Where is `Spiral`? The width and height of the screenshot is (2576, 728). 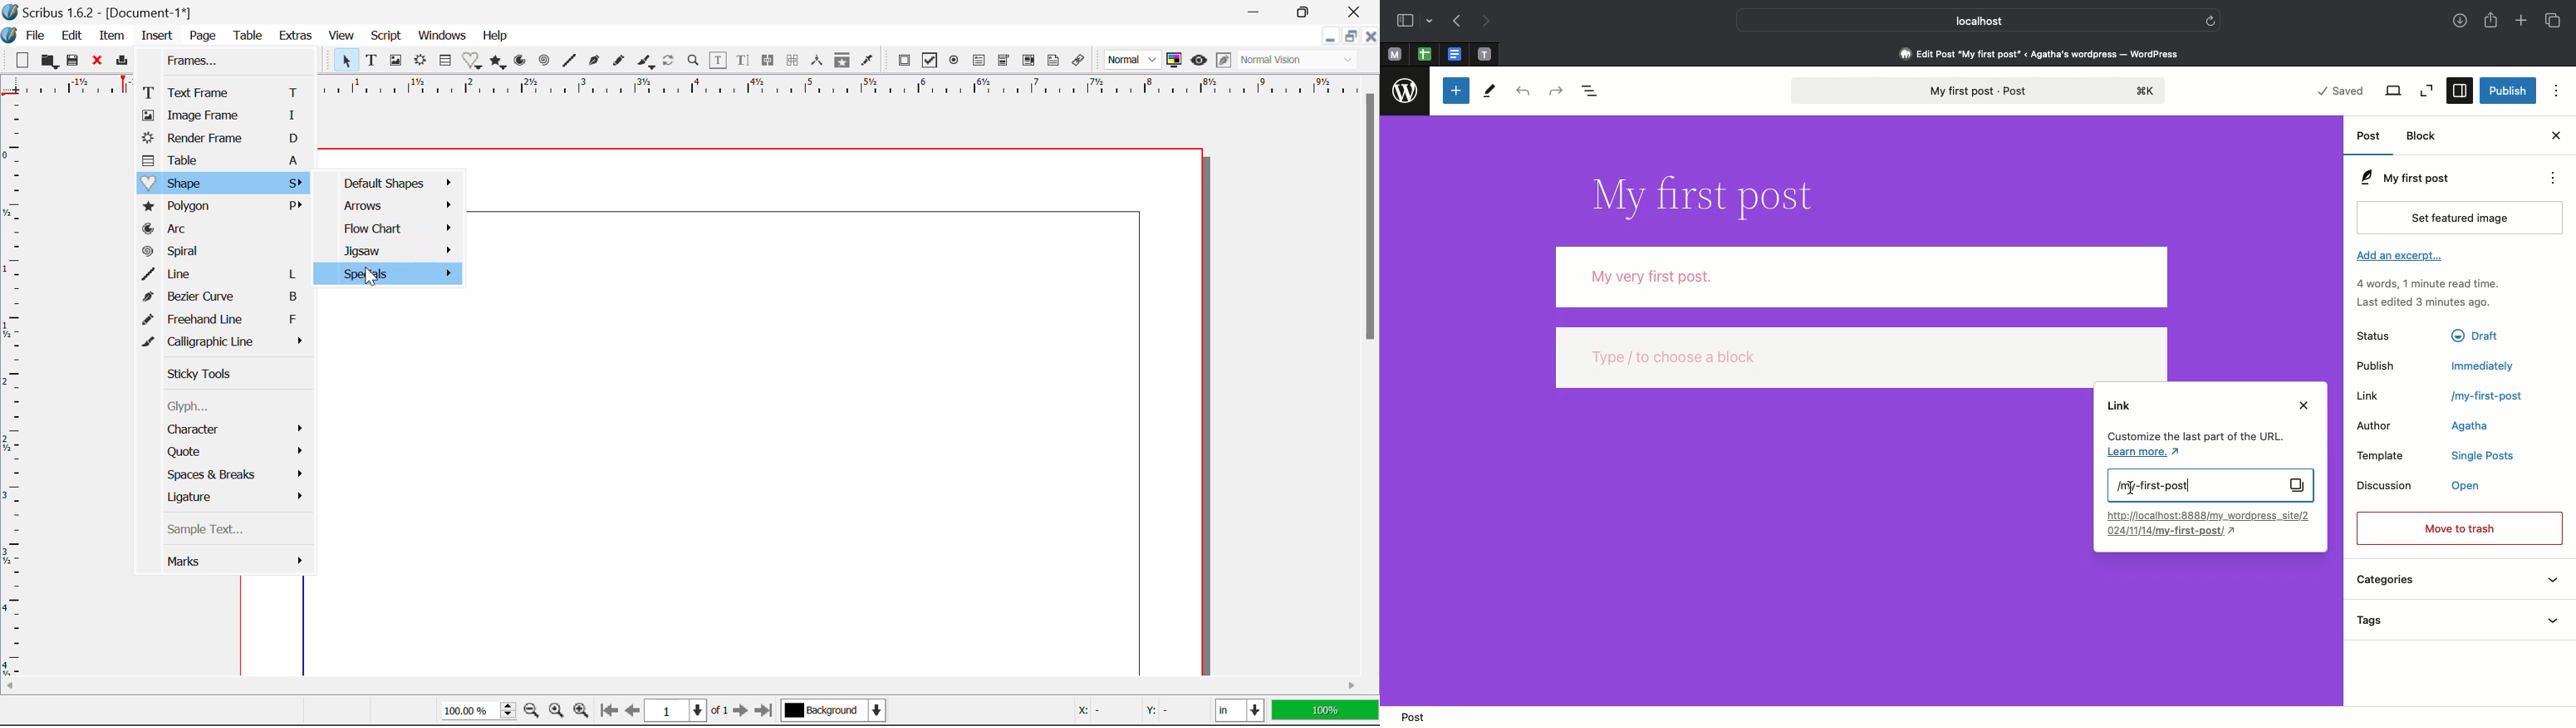
Spiral is located at coordinates (545, 61).